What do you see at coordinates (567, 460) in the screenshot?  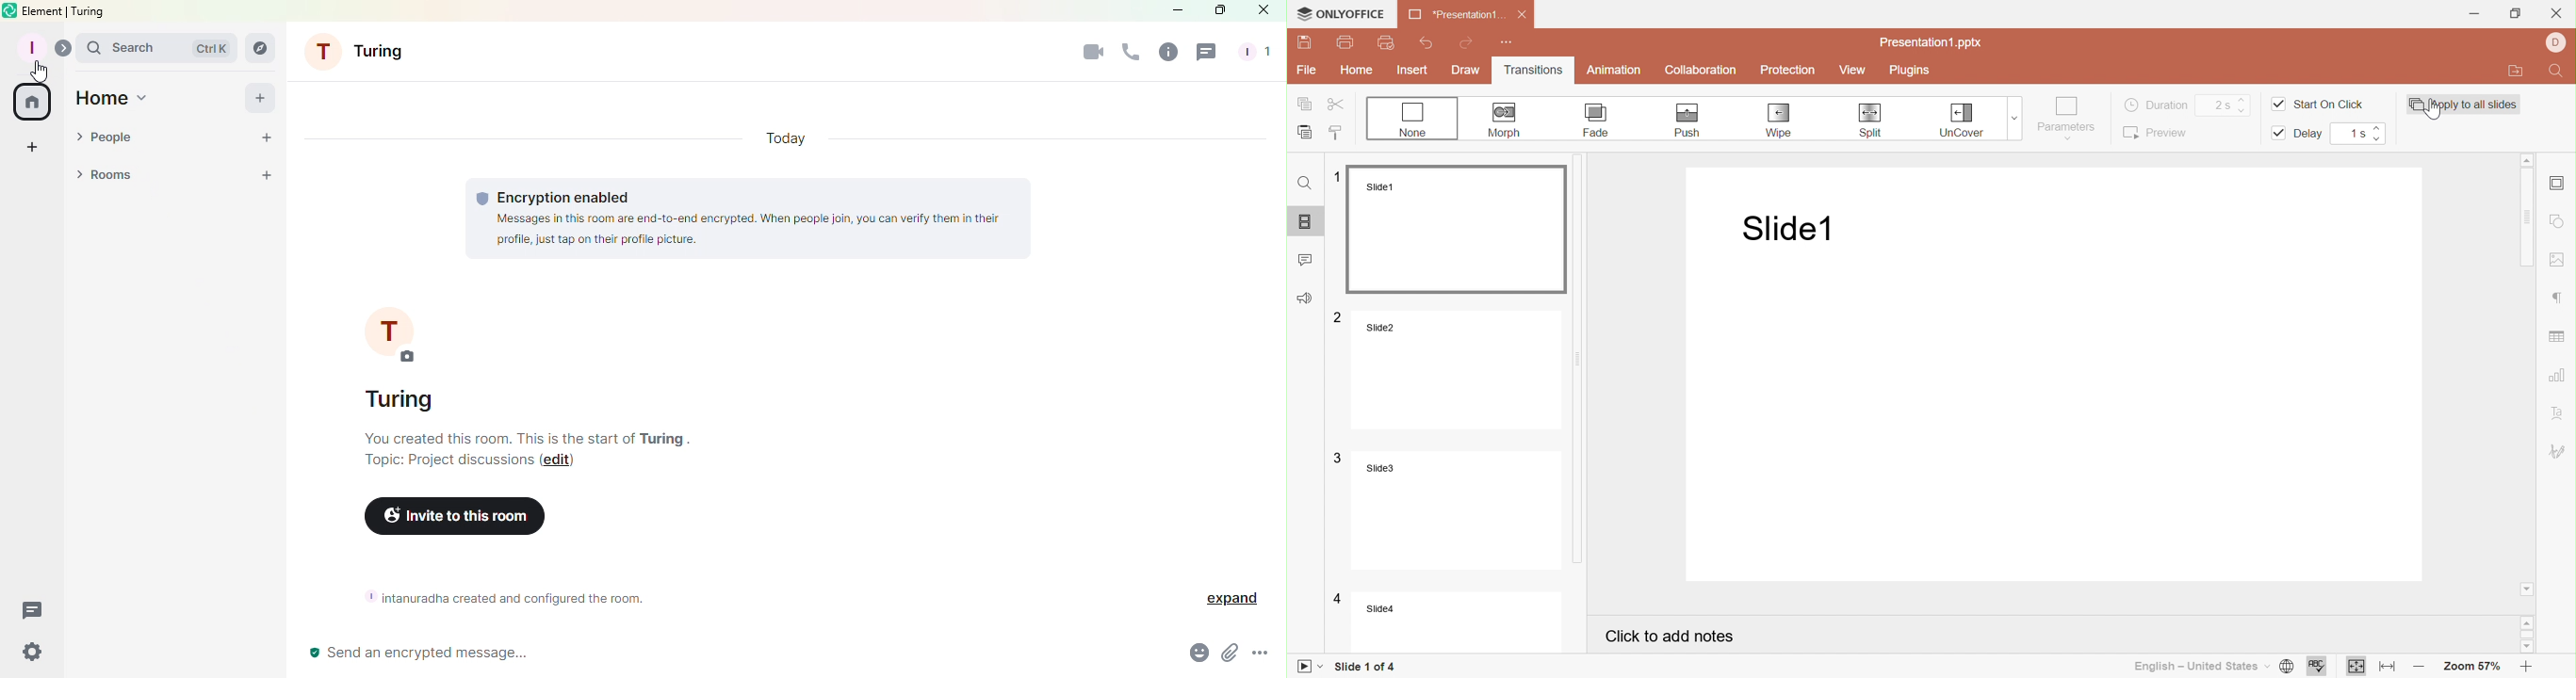 I see `Edit` at bounding box center [567, 460].